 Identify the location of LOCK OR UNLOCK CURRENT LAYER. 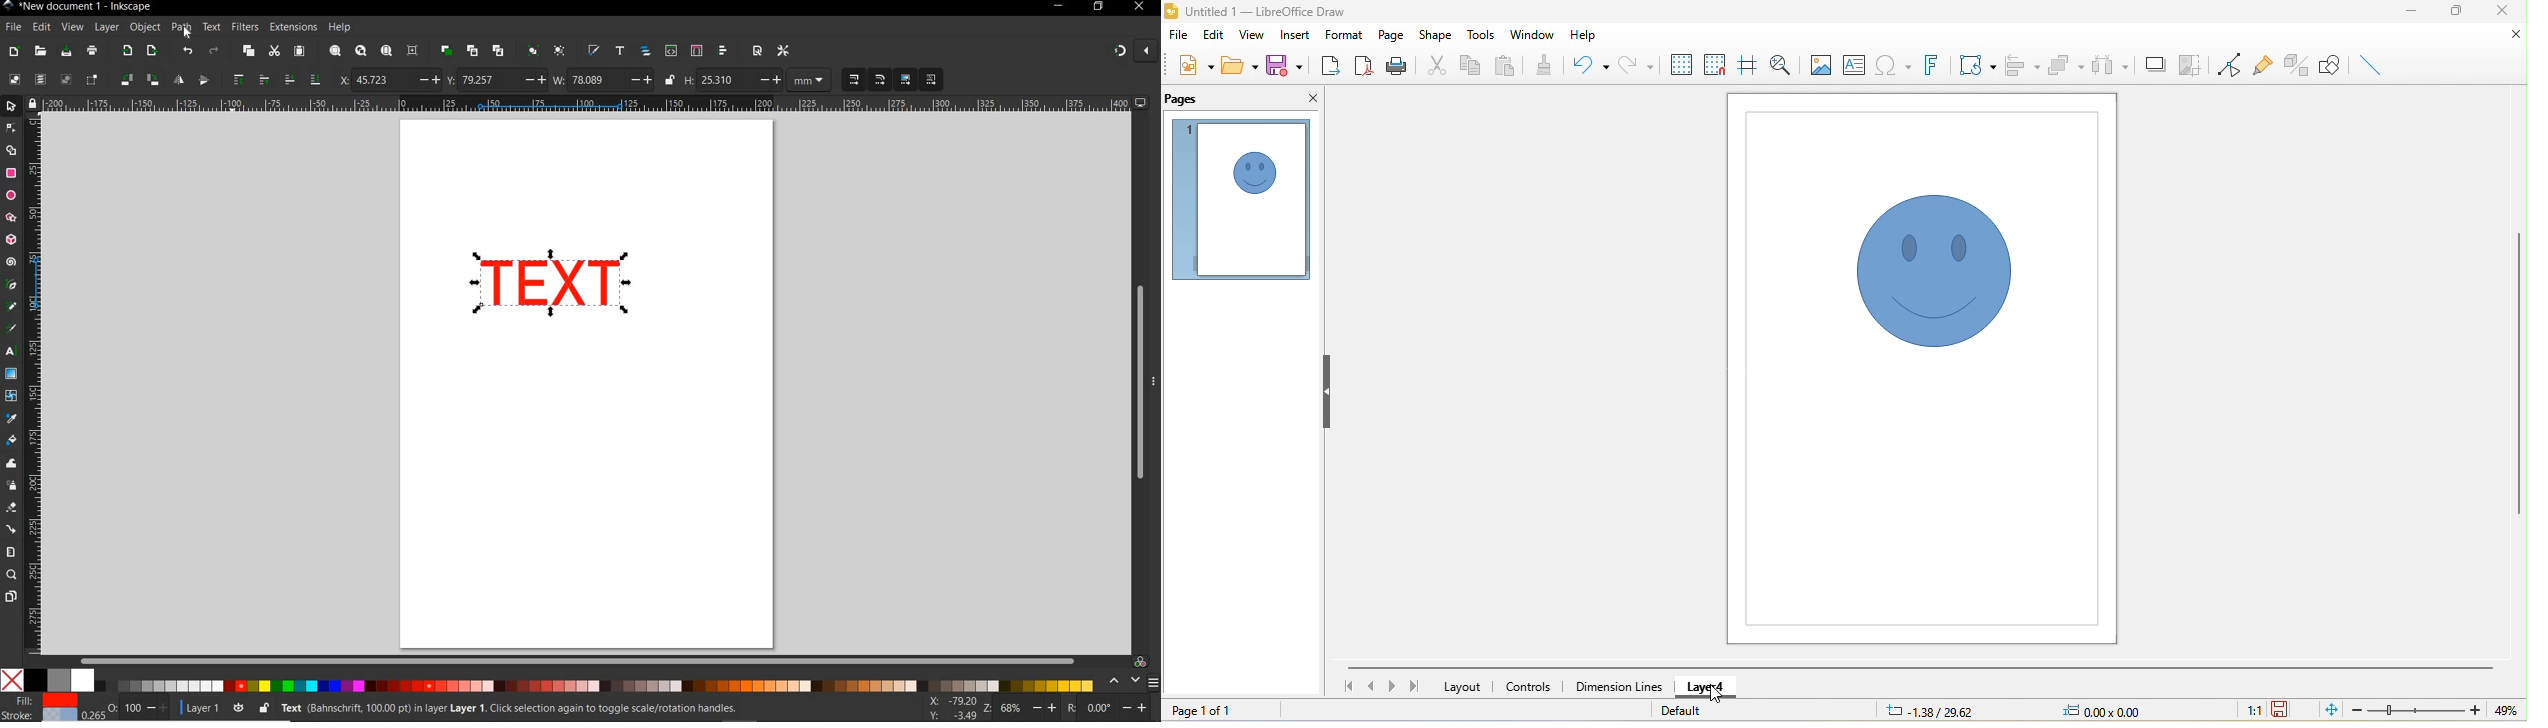
(263, 710).